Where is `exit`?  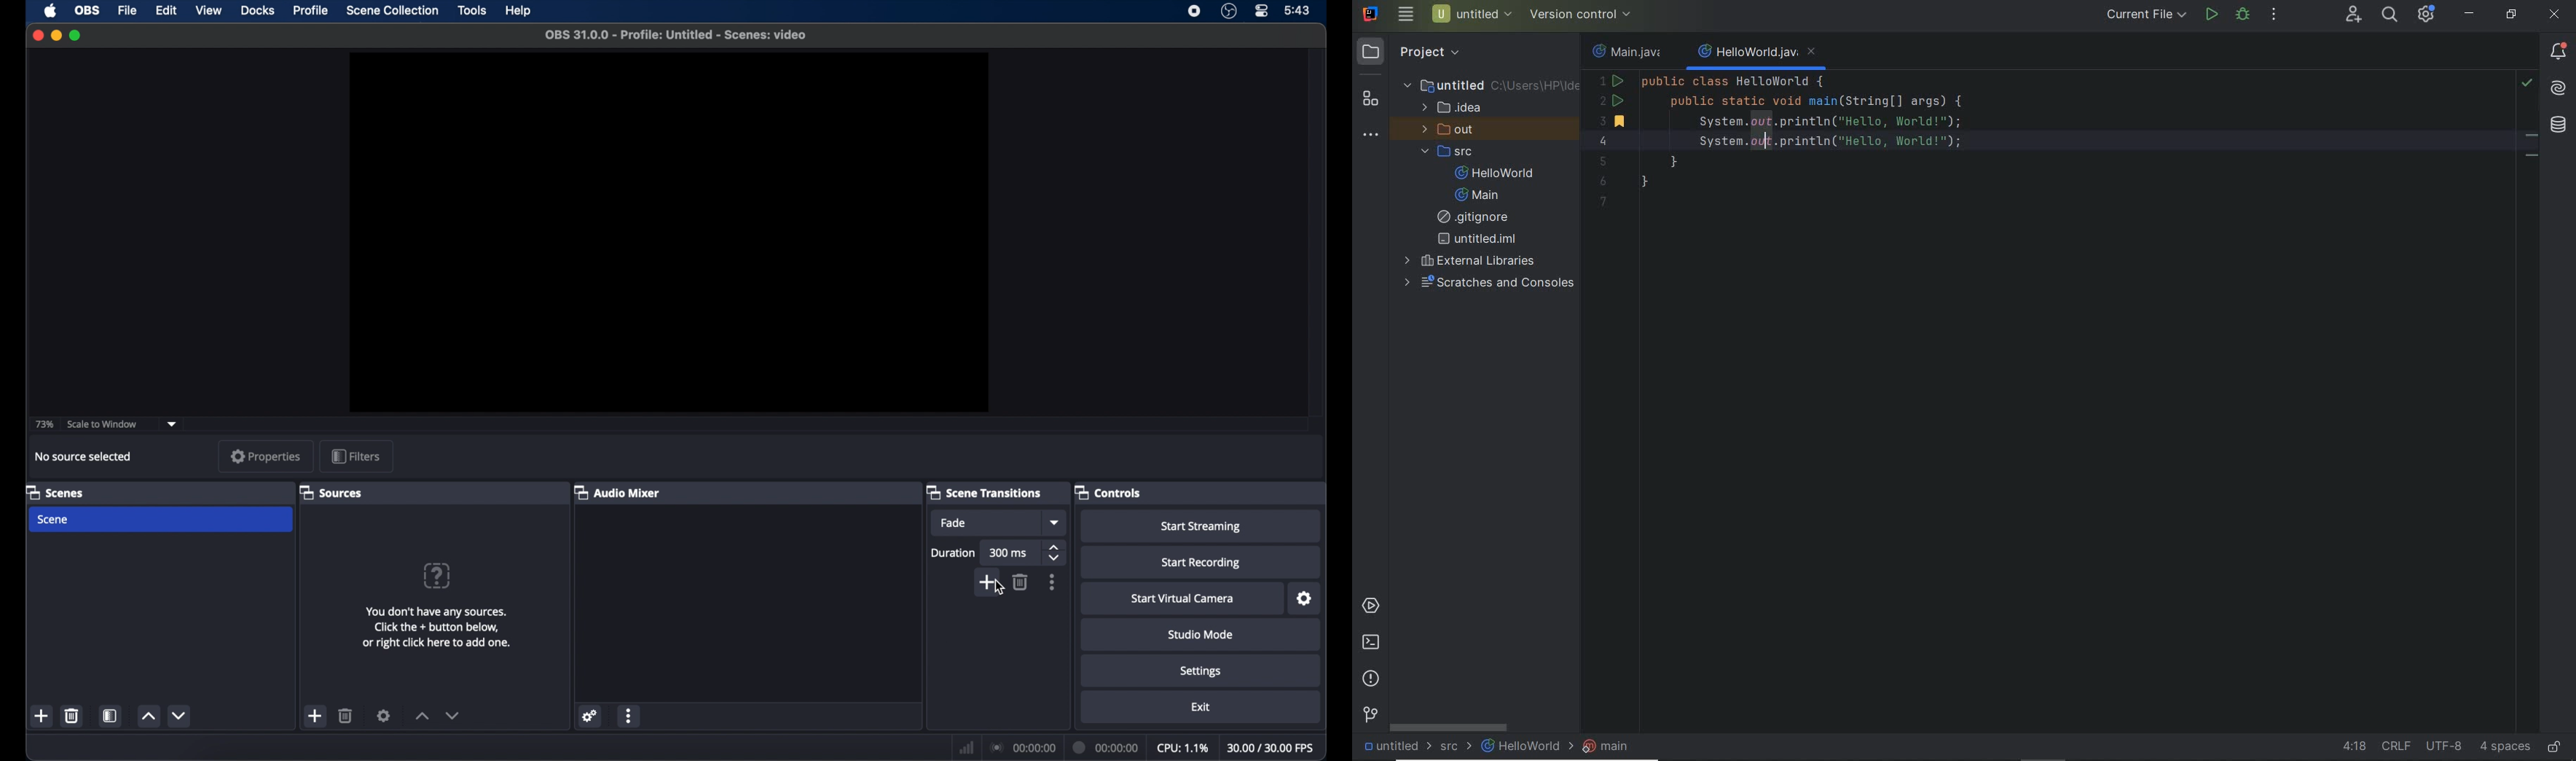 exit is located at coordinates (1203, 707).